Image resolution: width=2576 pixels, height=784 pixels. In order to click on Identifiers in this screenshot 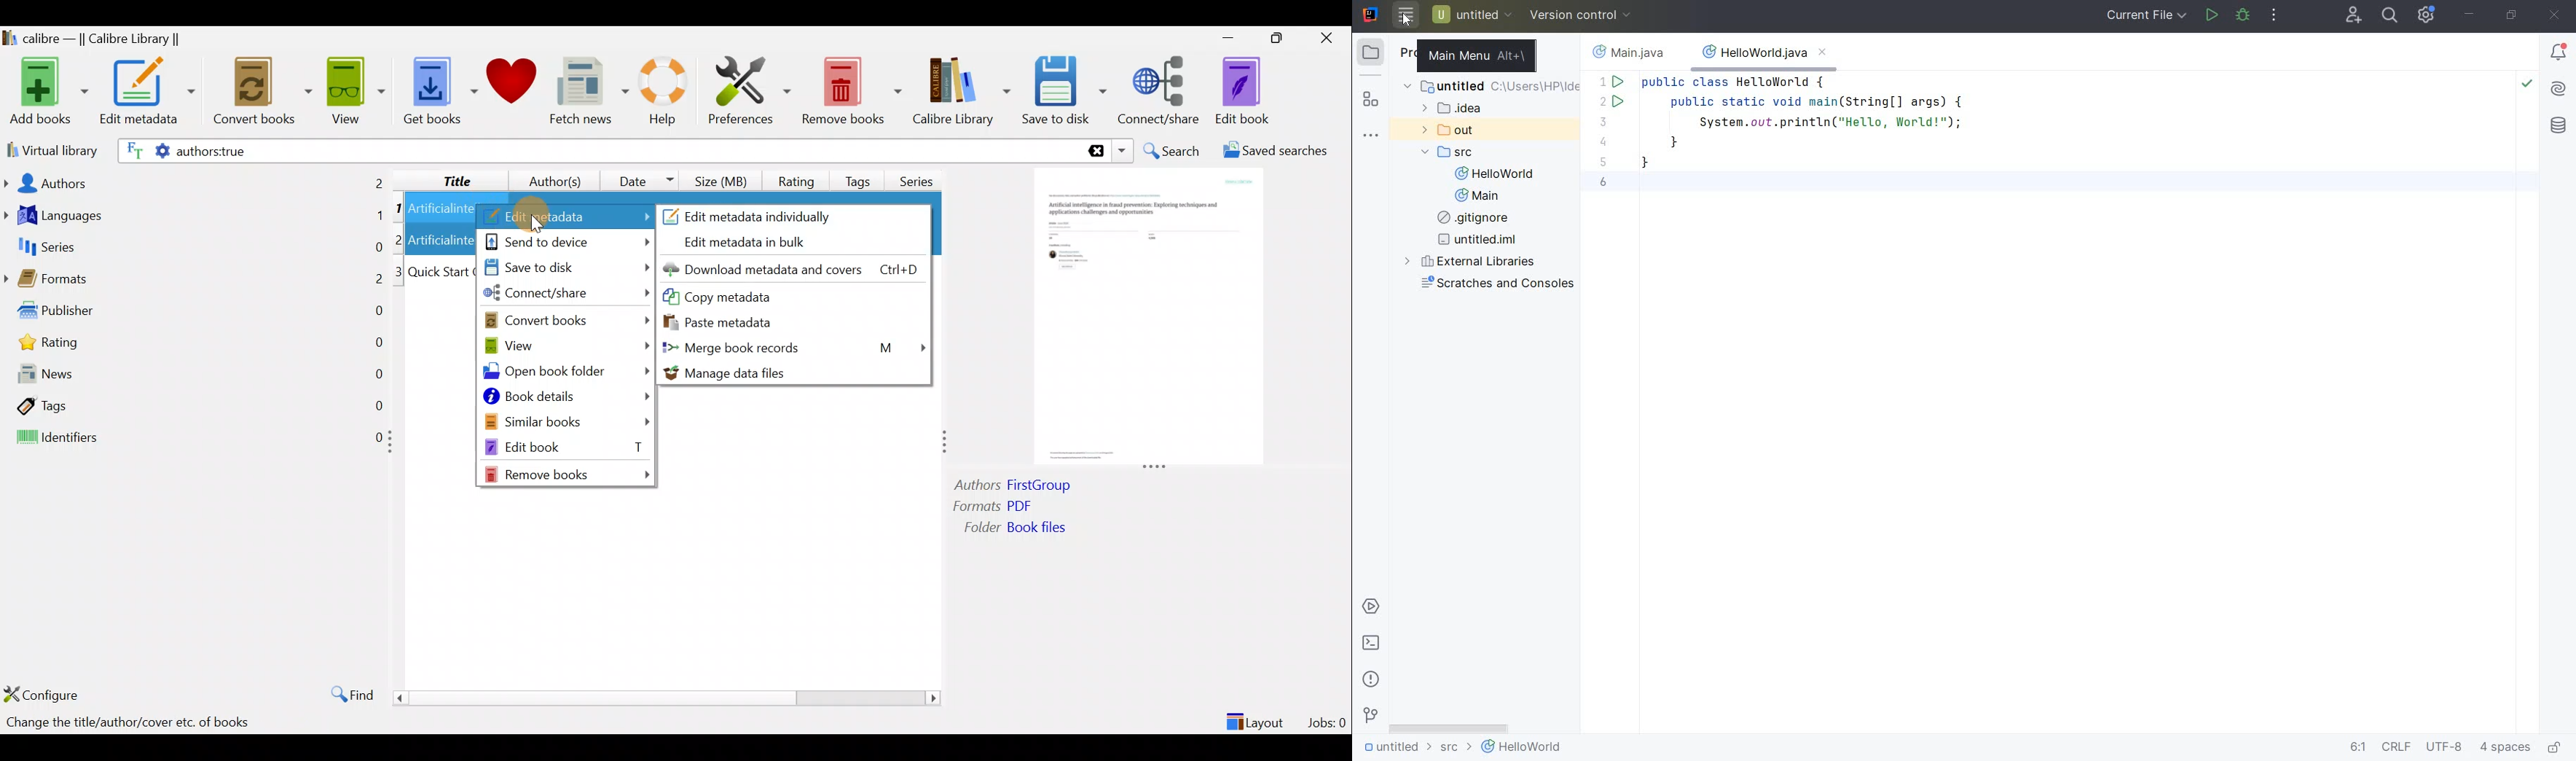, I will do `click(192, 438)`.